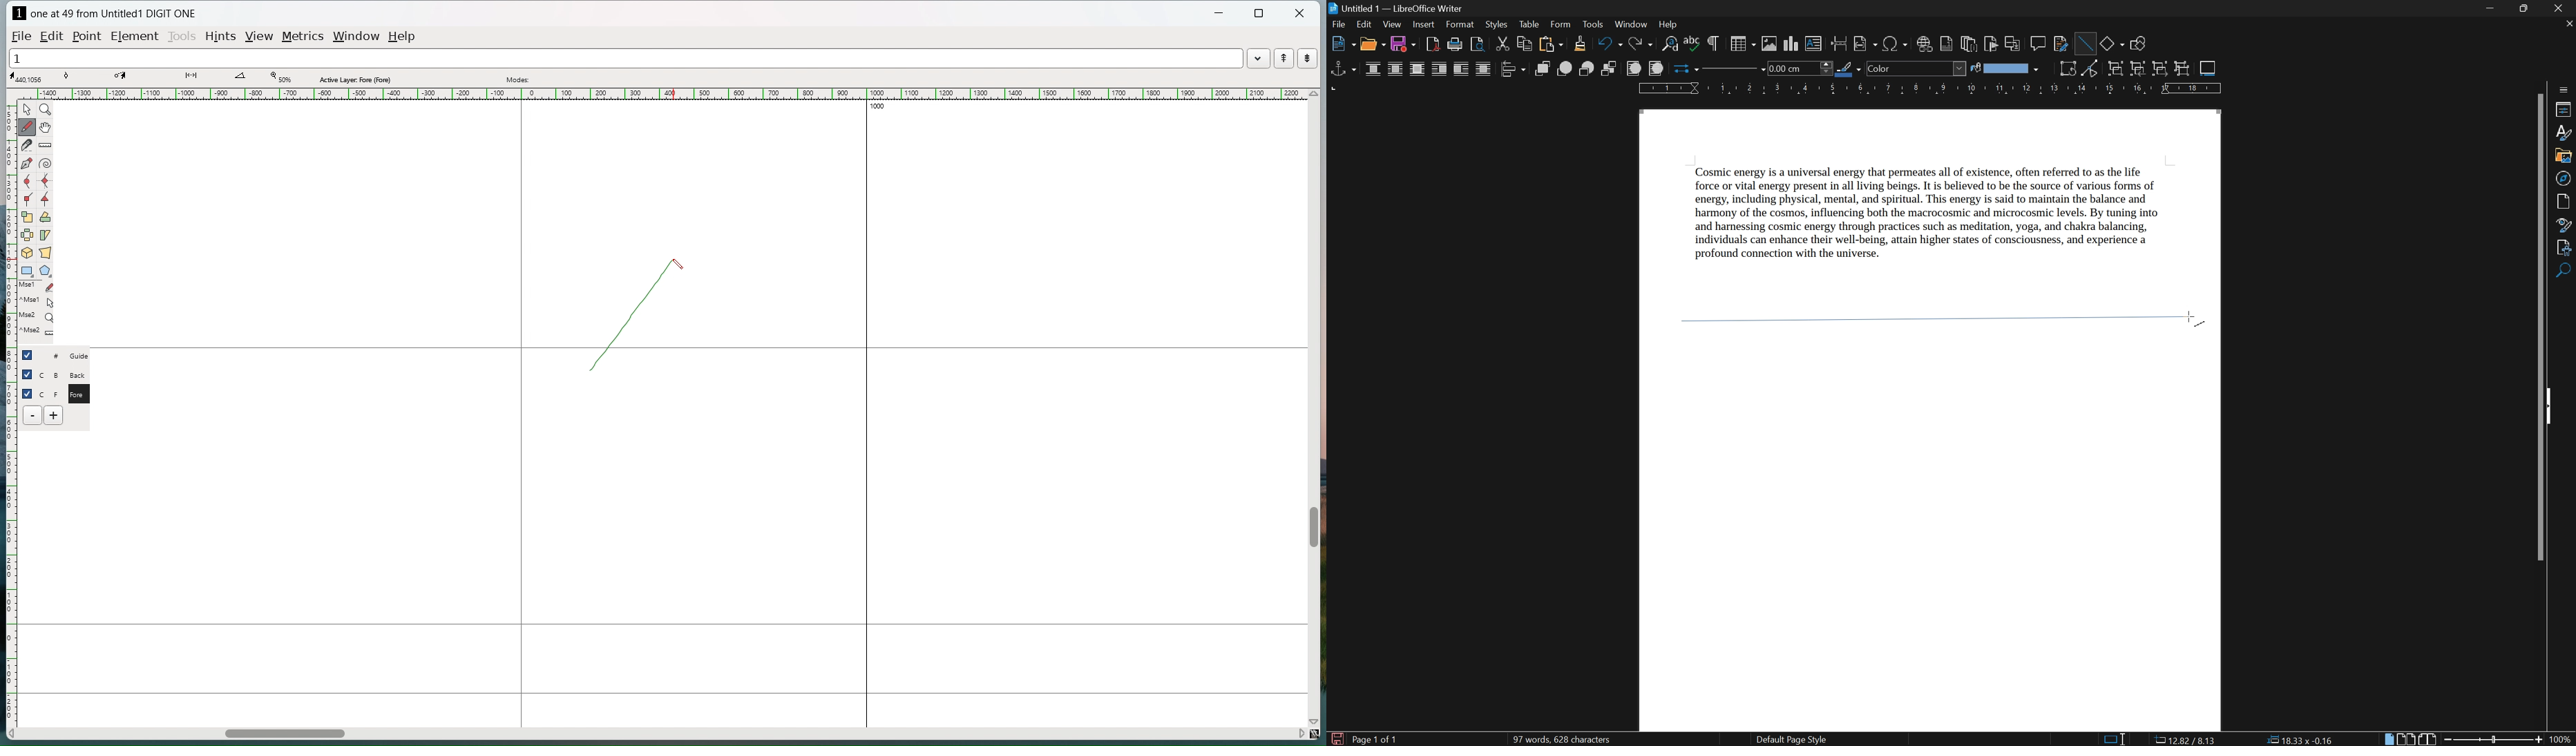 This screenshot has width=2576, height=756. What do you see at coordinates (1634, 68) in the screenshot?
I see `to foreground` at bounding box center [1634, 68].